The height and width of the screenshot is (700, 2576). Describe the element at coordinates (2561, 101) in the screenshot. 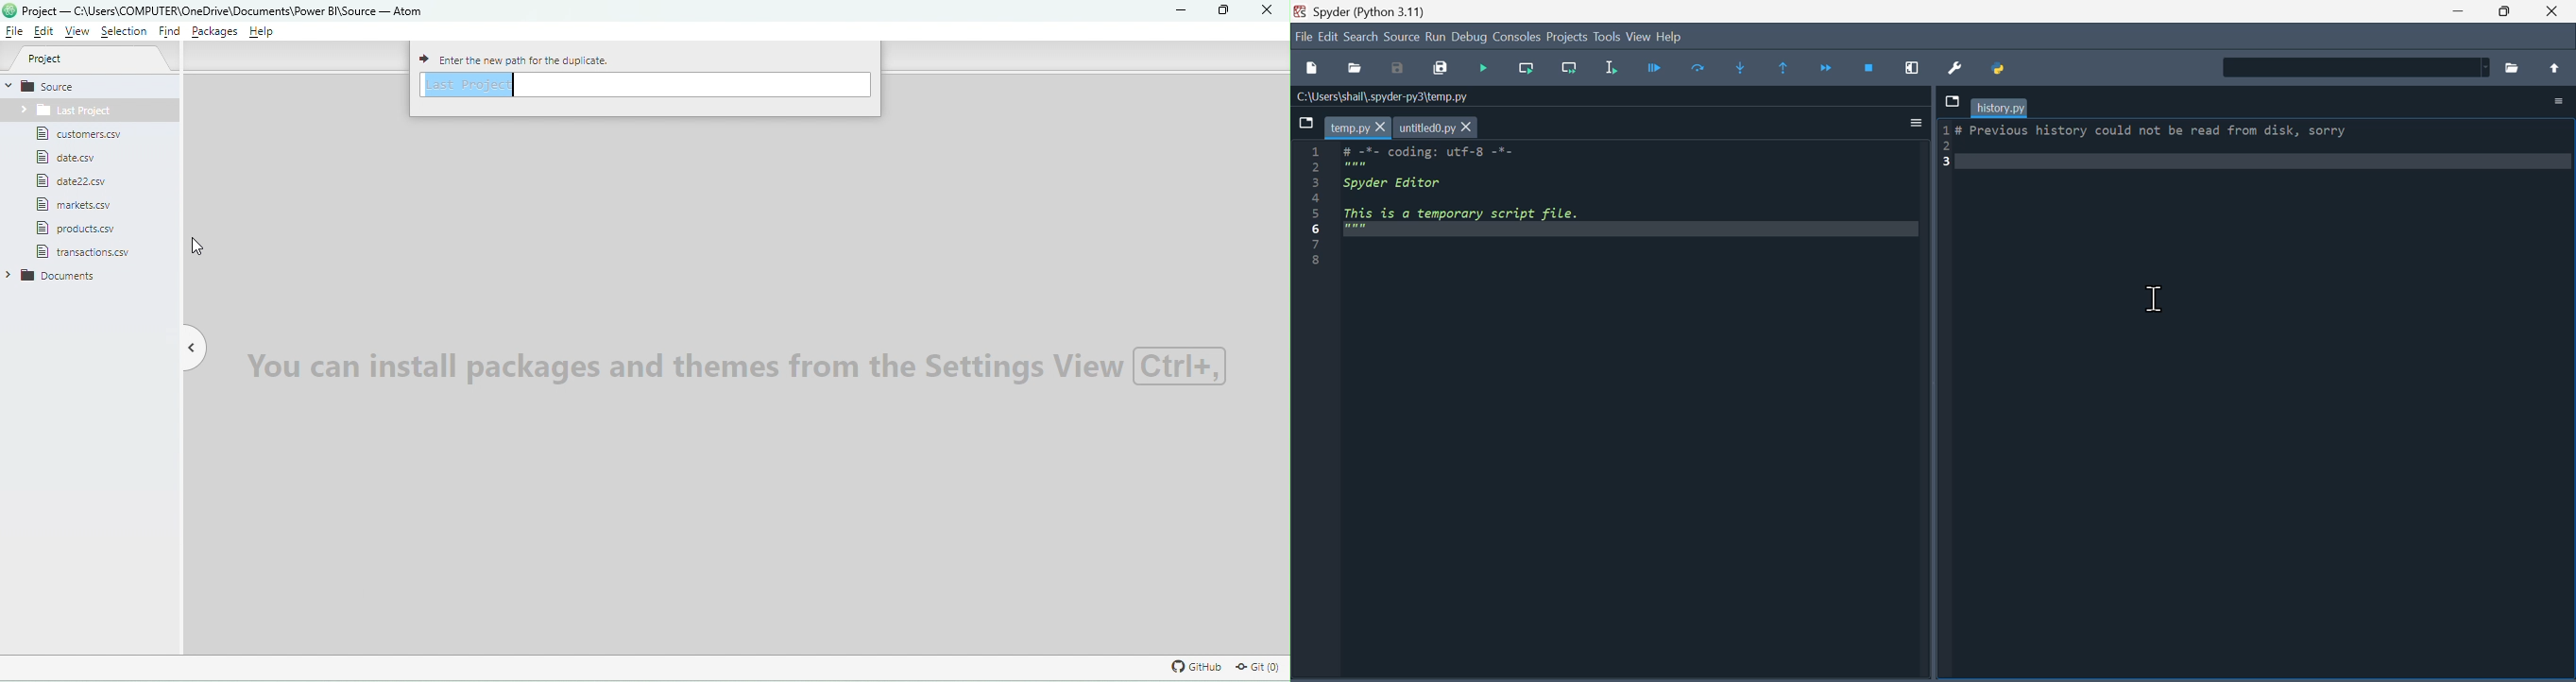

I see `Options` at that location.